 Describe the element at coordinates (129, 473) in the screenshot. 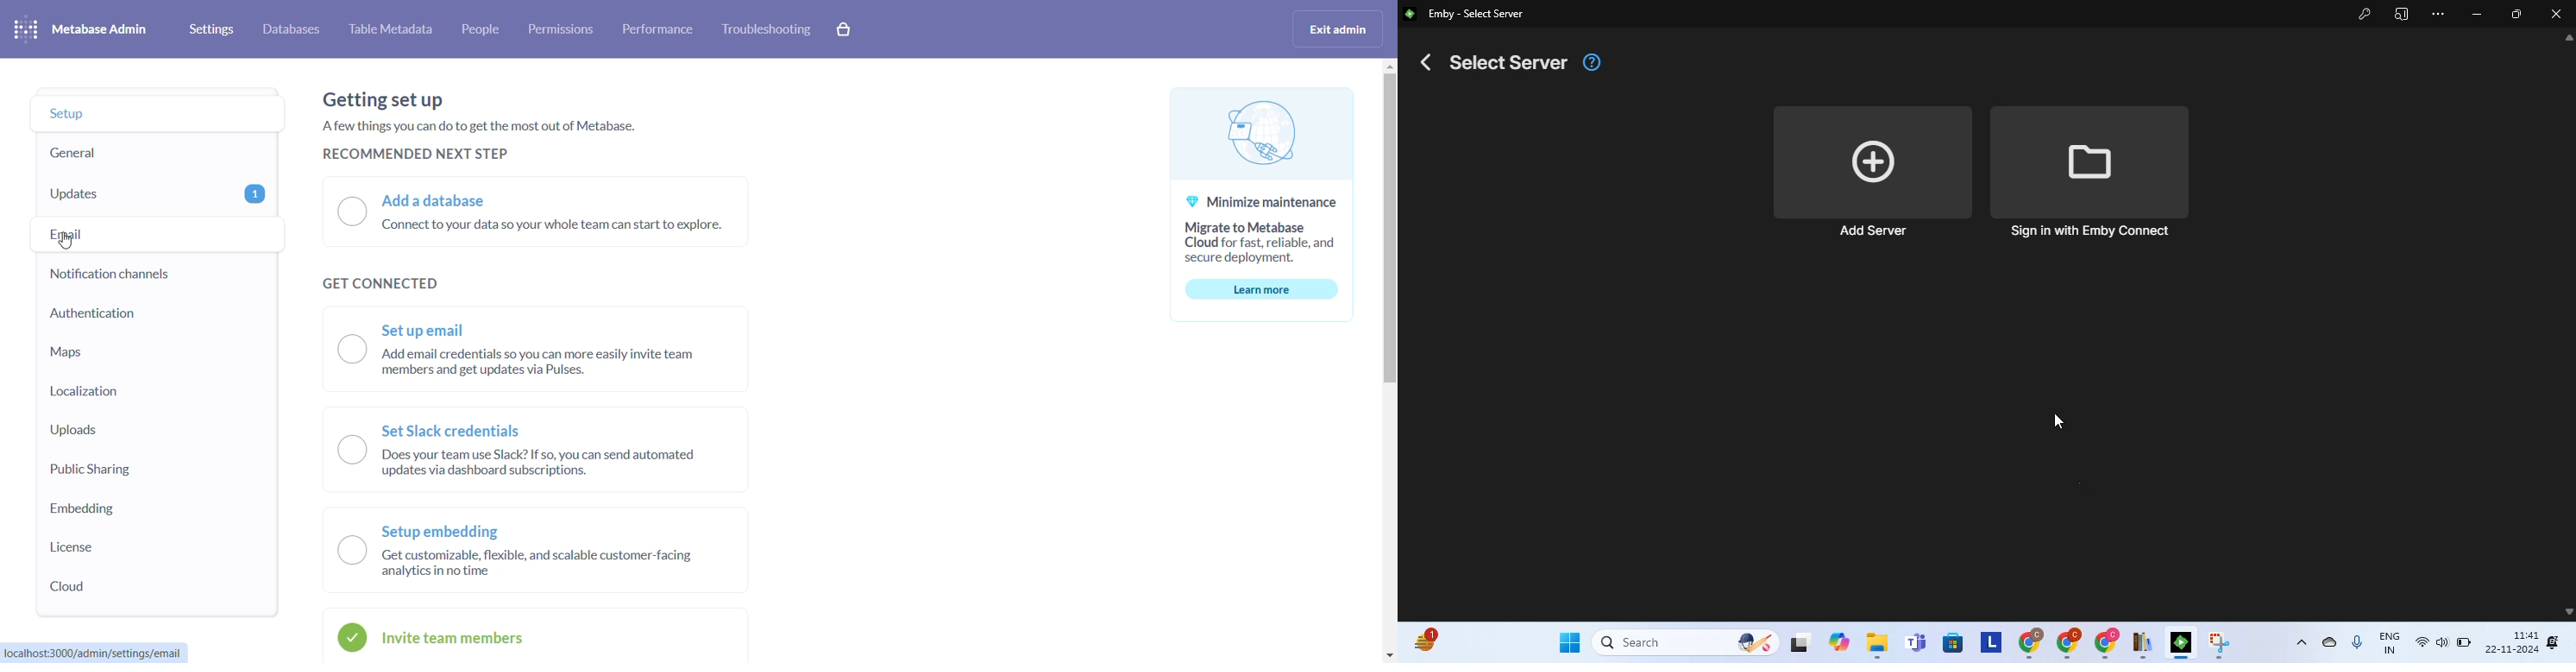

I see `public sharing` at that location.